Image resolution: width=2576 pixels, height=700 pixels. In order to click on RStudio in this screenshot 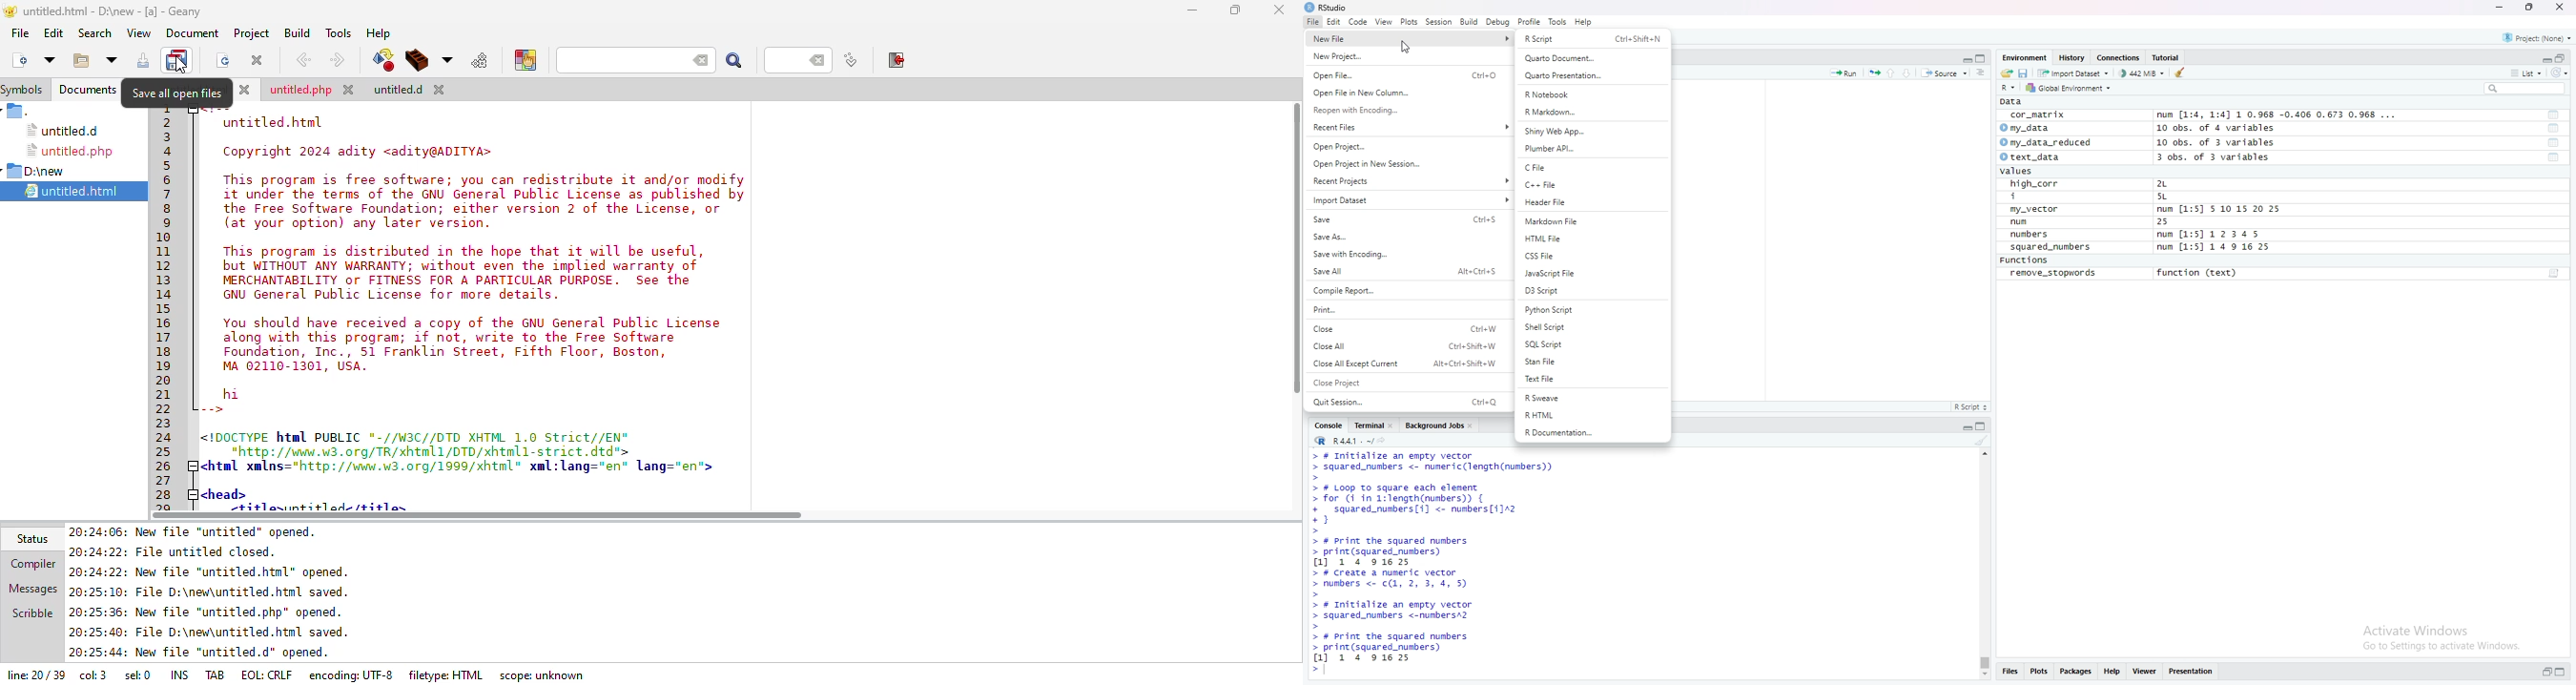, I will do `click(1327, 8)`.